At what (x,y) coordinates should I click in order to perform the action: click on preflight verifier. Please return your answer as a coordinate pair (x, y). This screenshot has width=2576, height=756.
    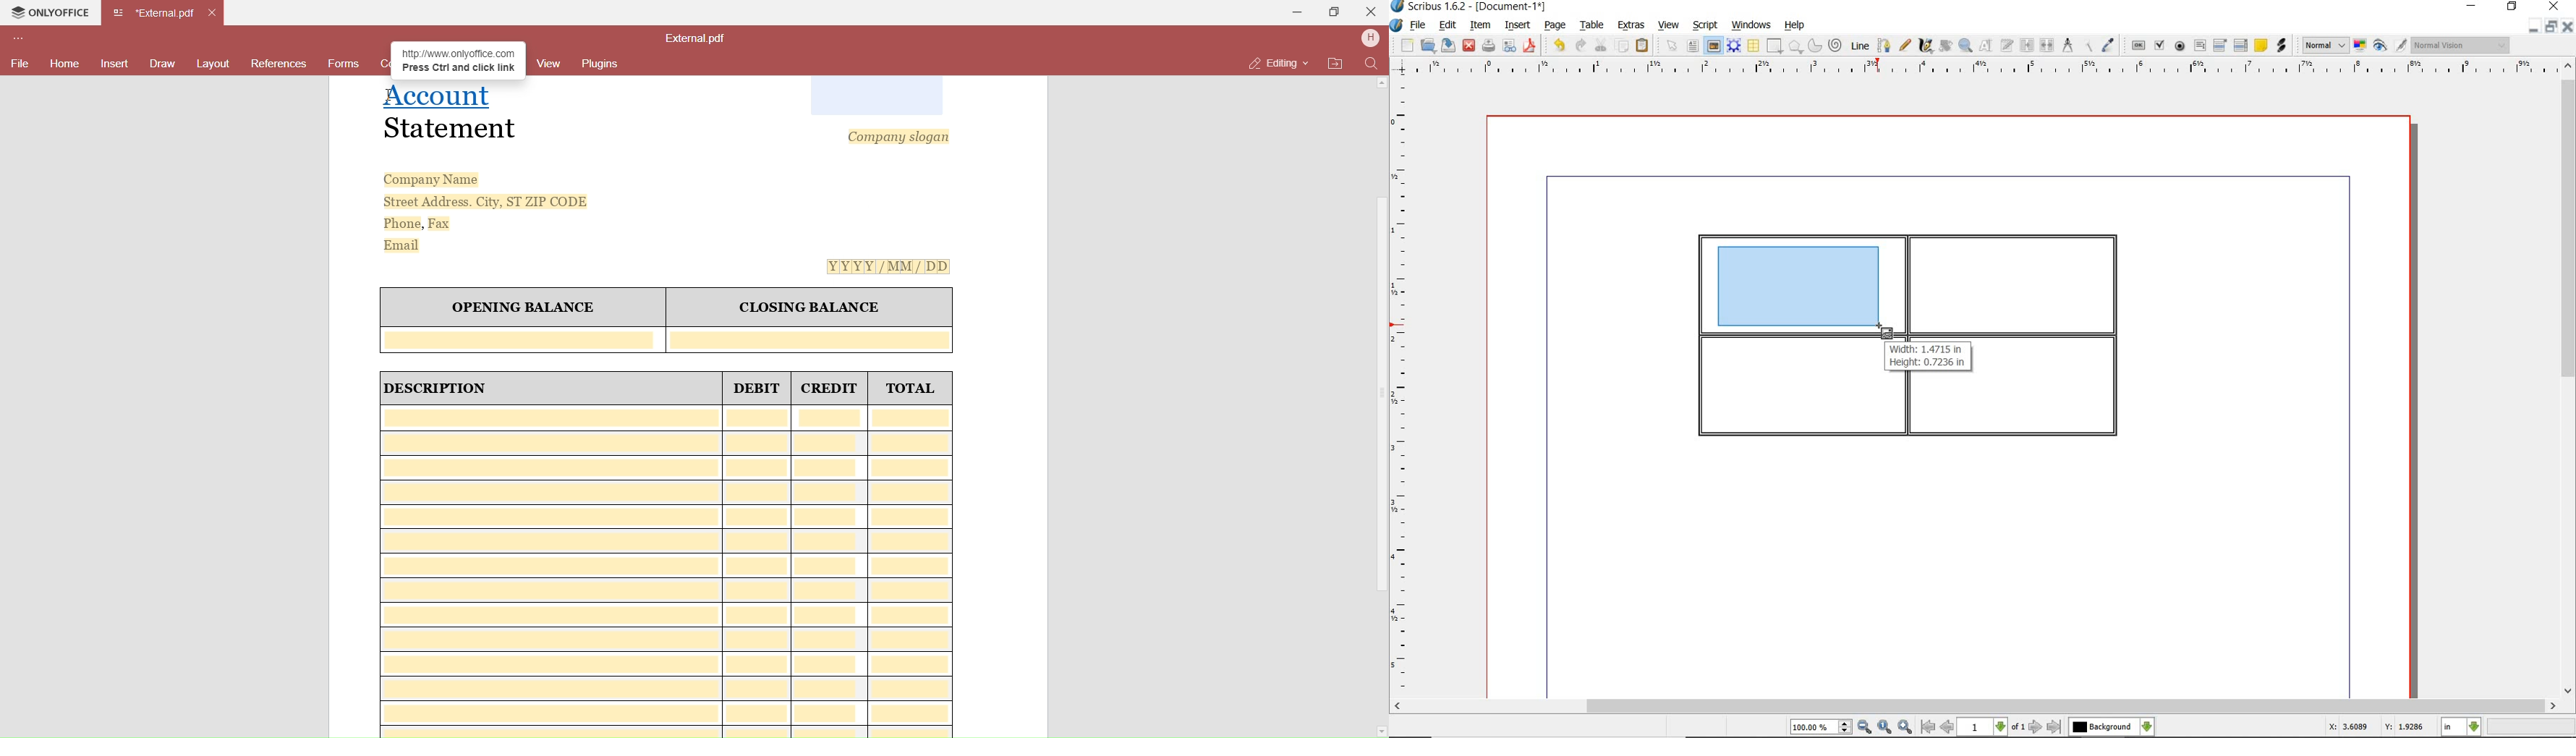
    Looking at the image, I should click on (1509, 47).